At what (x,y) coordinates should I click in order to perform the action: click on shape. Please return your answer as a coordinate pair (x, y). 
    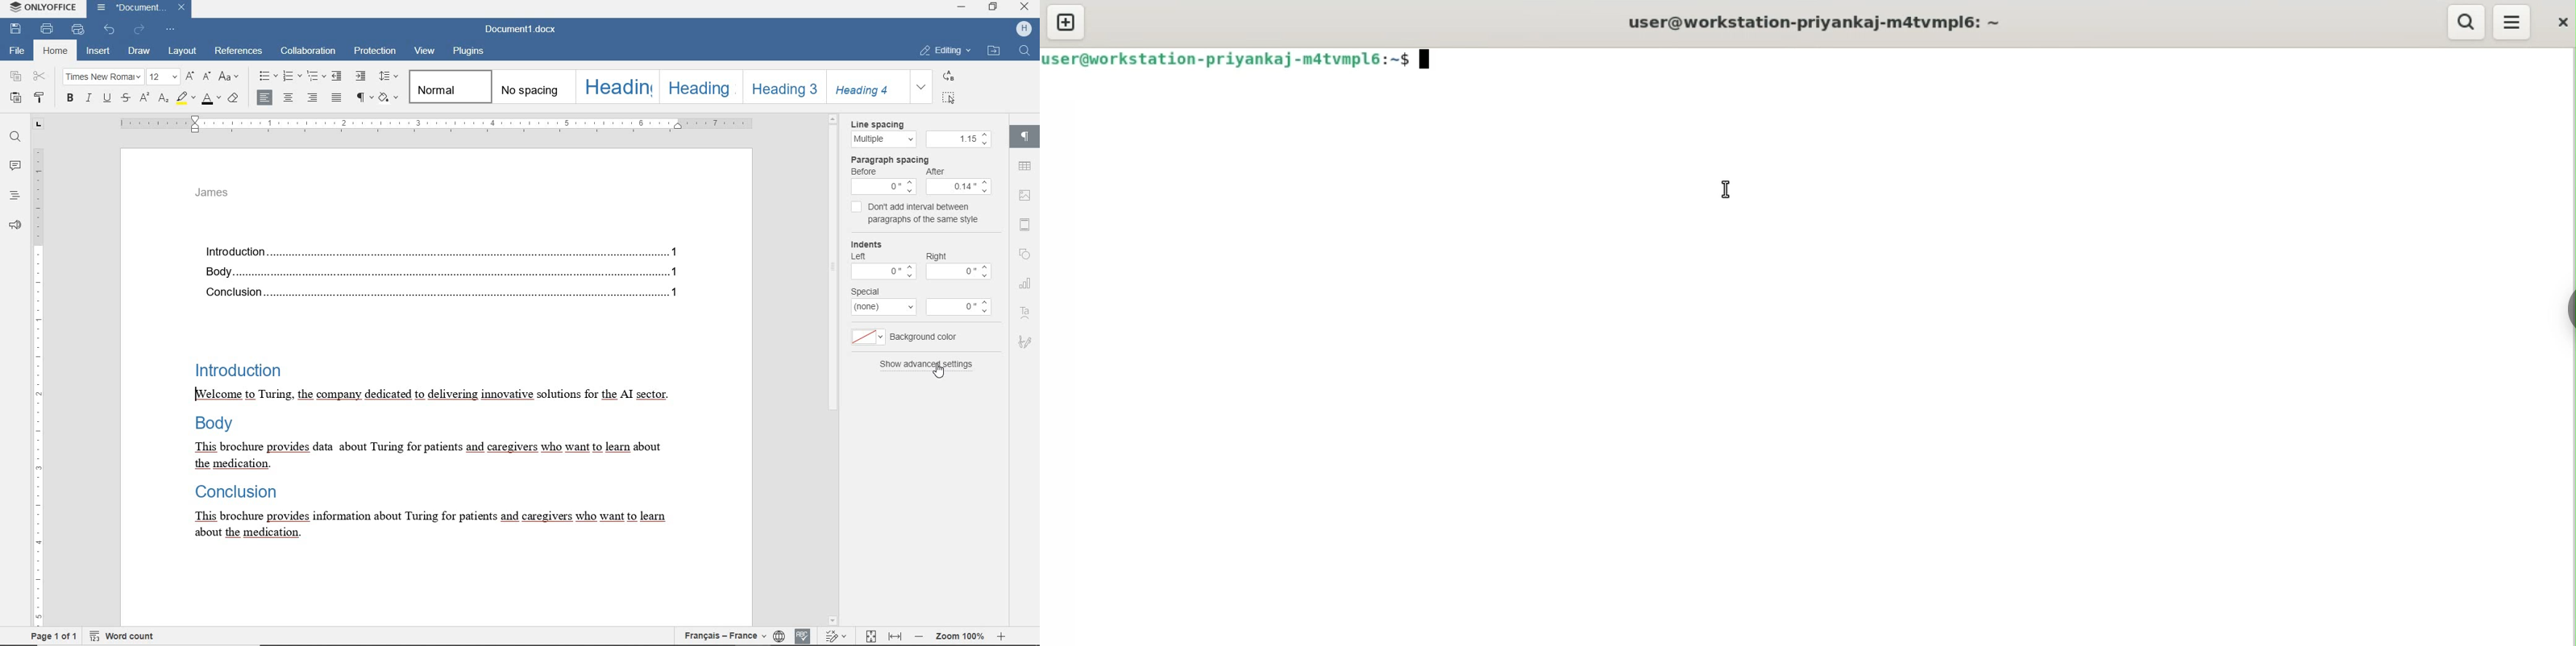
    Looking at the image, I should click on (1027, 254).